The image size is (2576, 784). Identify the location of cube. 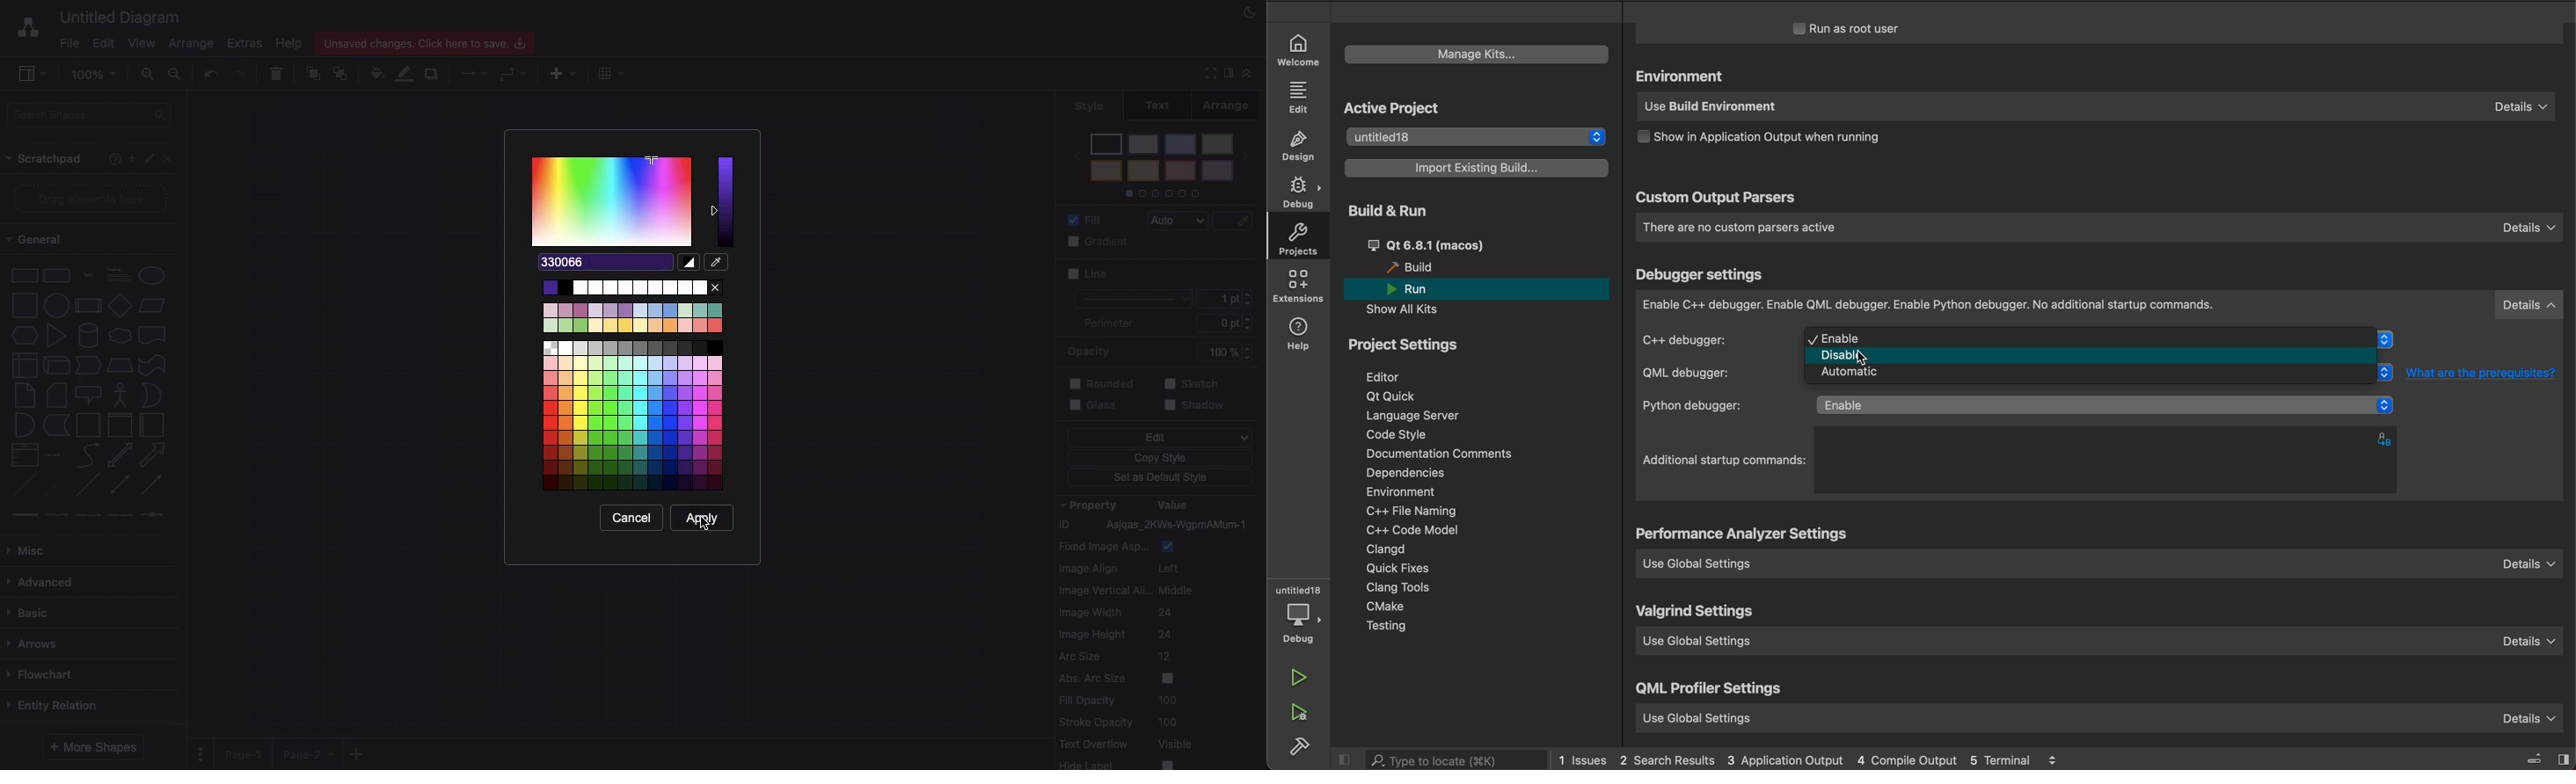
(55, 365).